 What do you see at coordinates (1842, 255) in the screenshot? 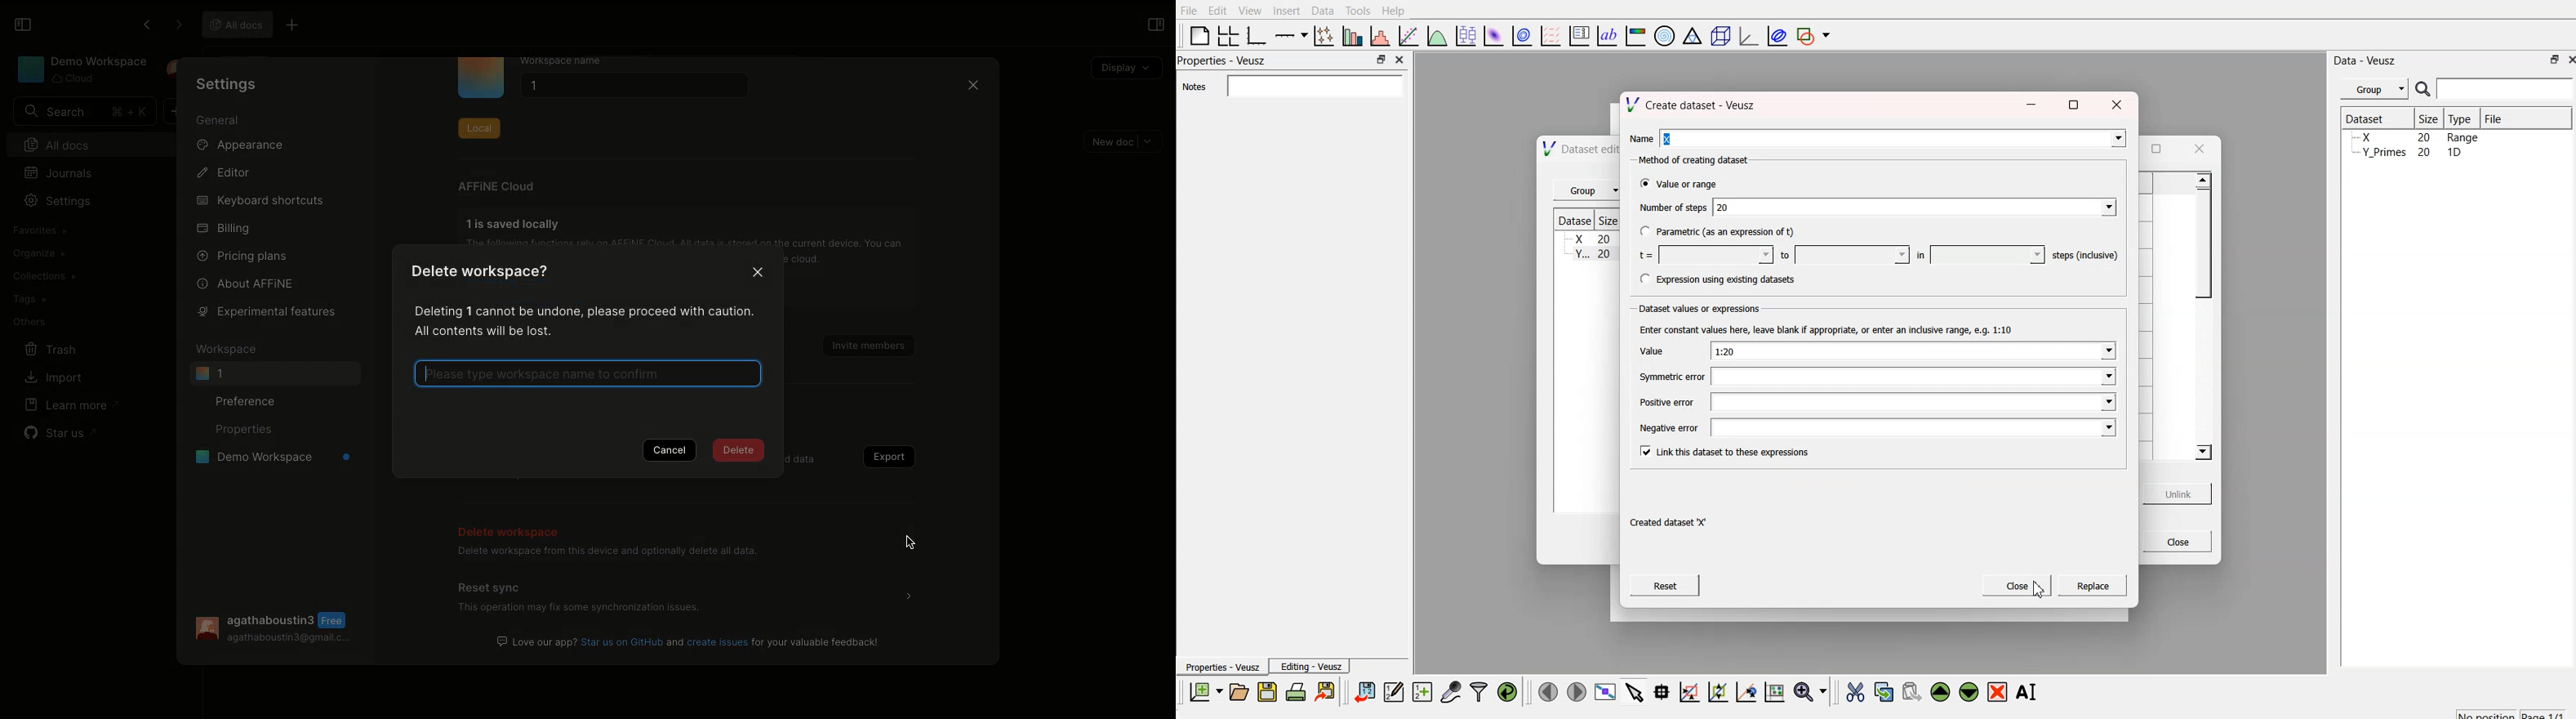
I see `to` at bounding box center [1842, 255].